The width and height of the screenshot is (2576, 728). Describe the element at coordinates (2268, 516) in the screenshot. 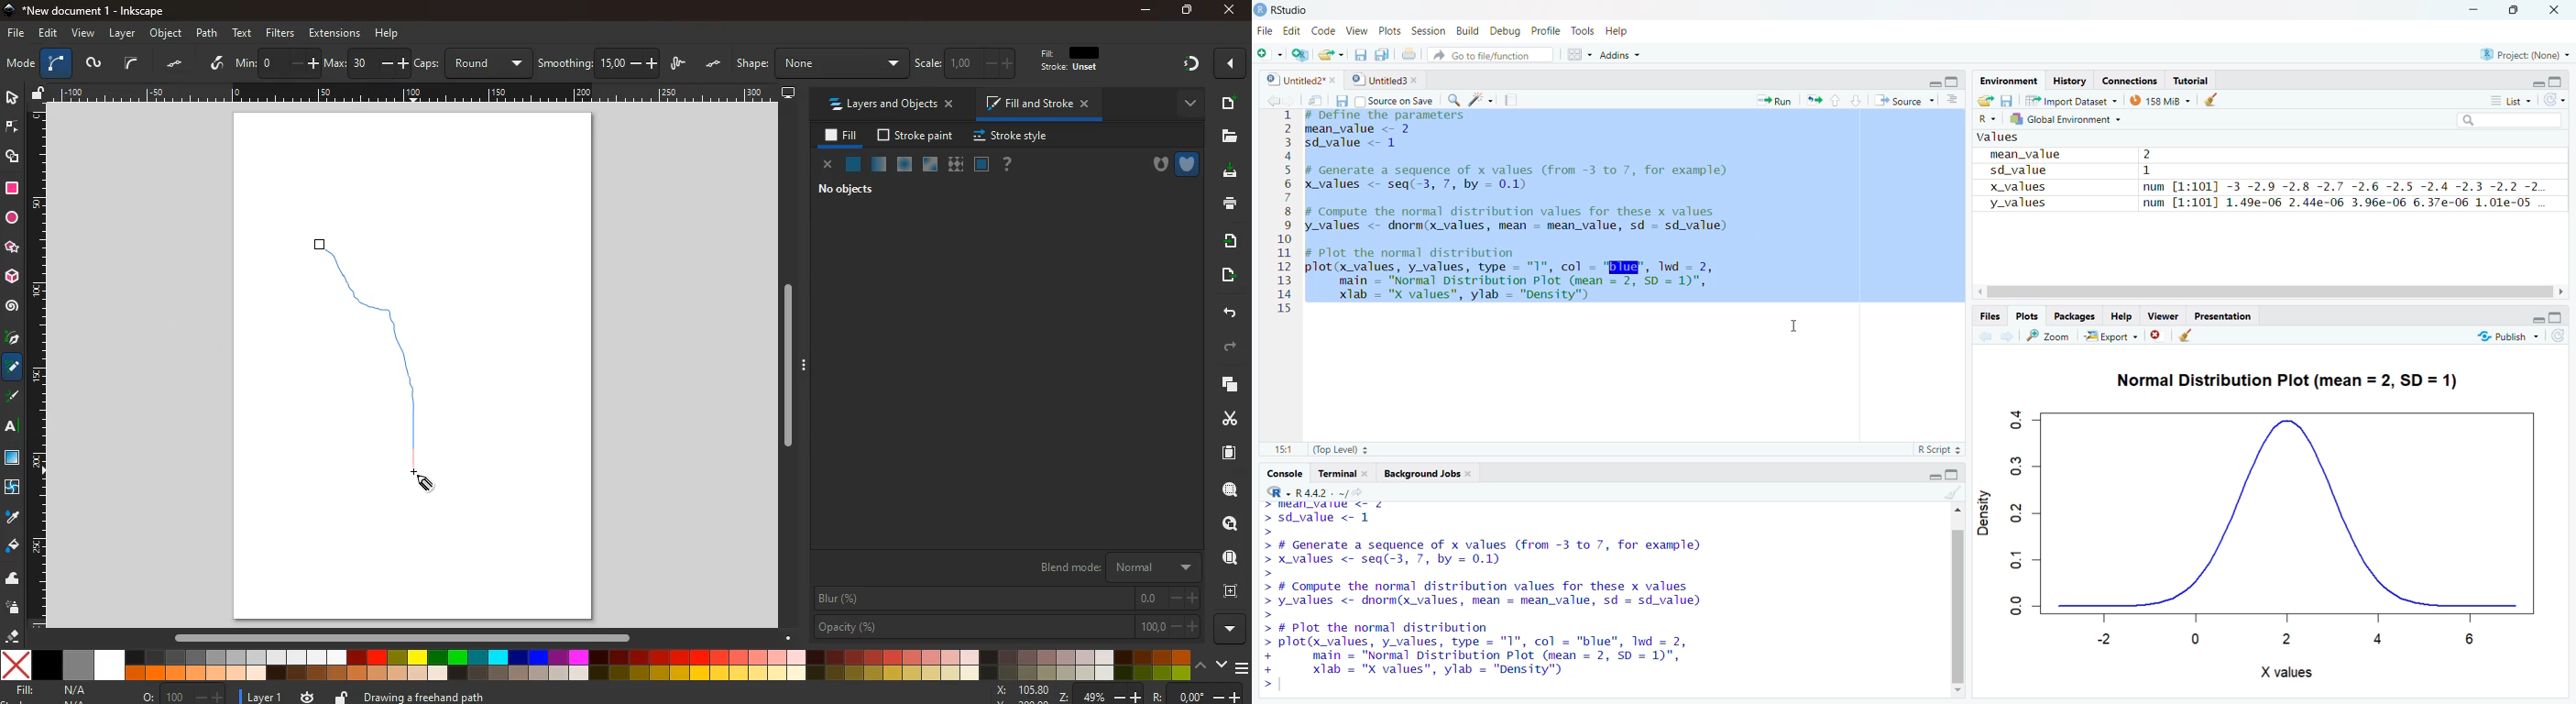

I see `Normal Distribution Plot (mean =2, SD =1)
~
o
”
o
>
G o~
§ ©
ls)
S
°
=
-2 0 2 4 6
X values` at that location.